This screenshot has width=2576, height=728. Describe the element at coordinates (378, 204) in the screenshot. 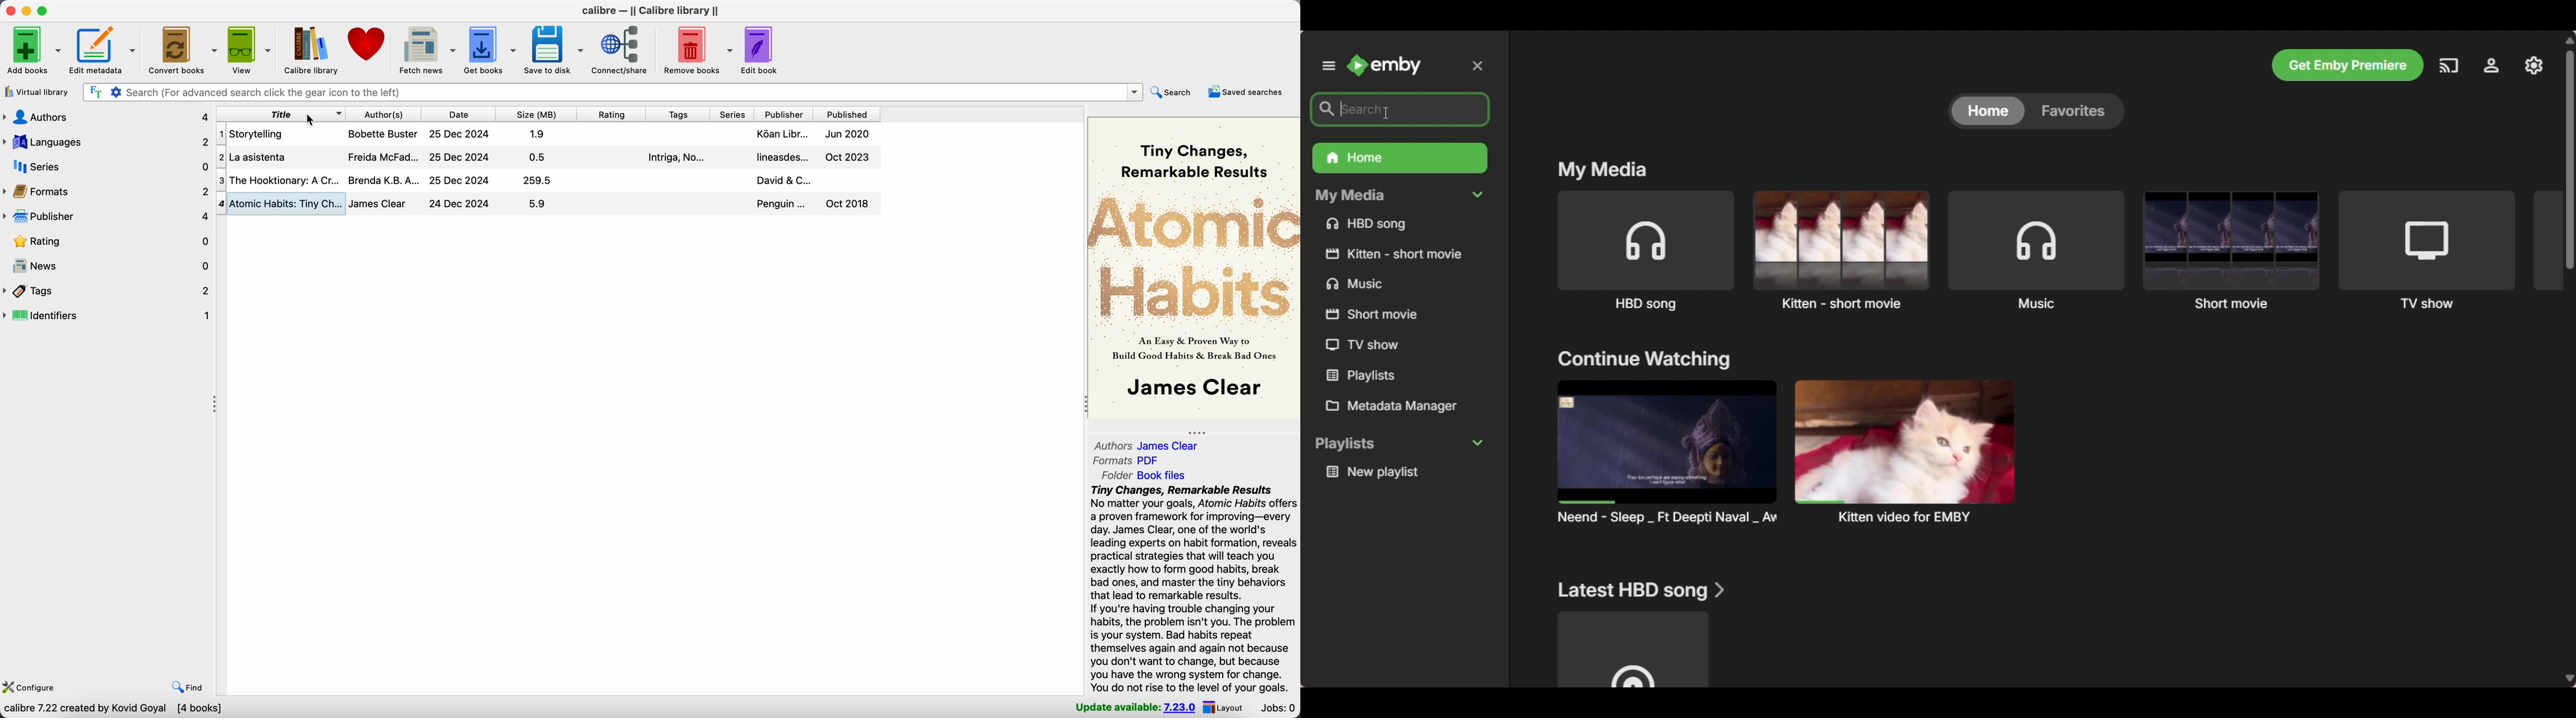

I see `james clear` at that location.